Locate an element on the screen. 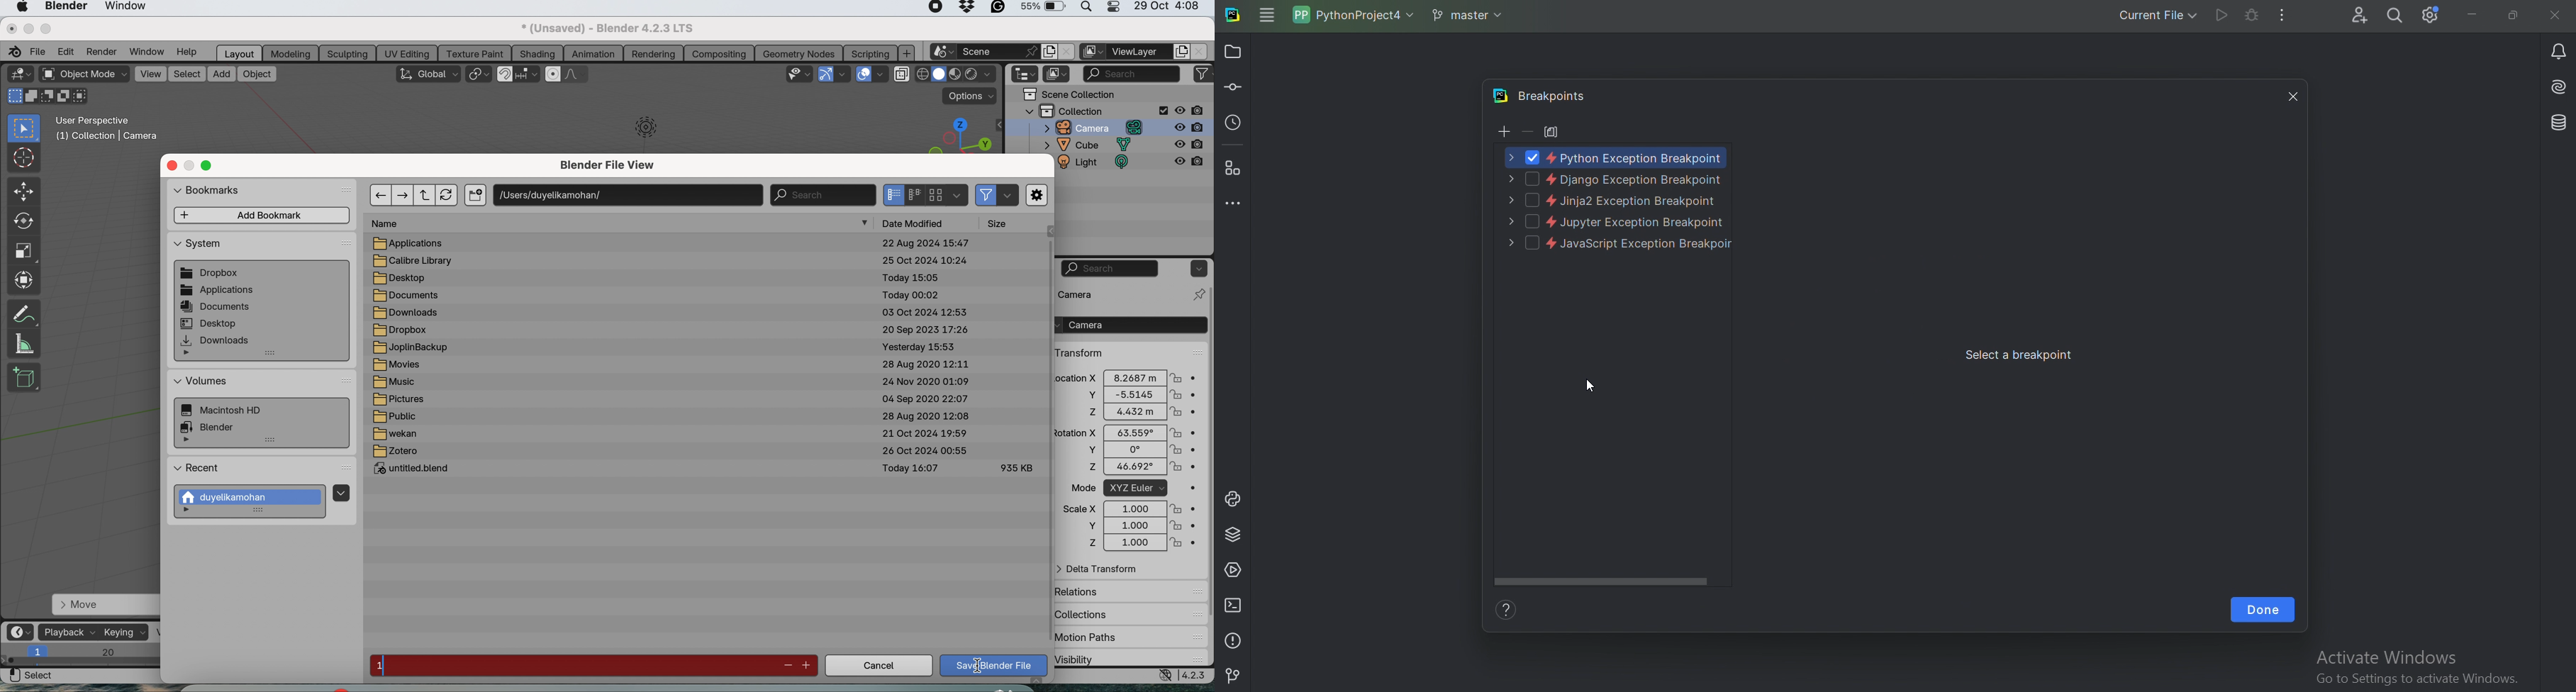 The image size is (2576, 700). save blender file is located at coordinates (995, 665).